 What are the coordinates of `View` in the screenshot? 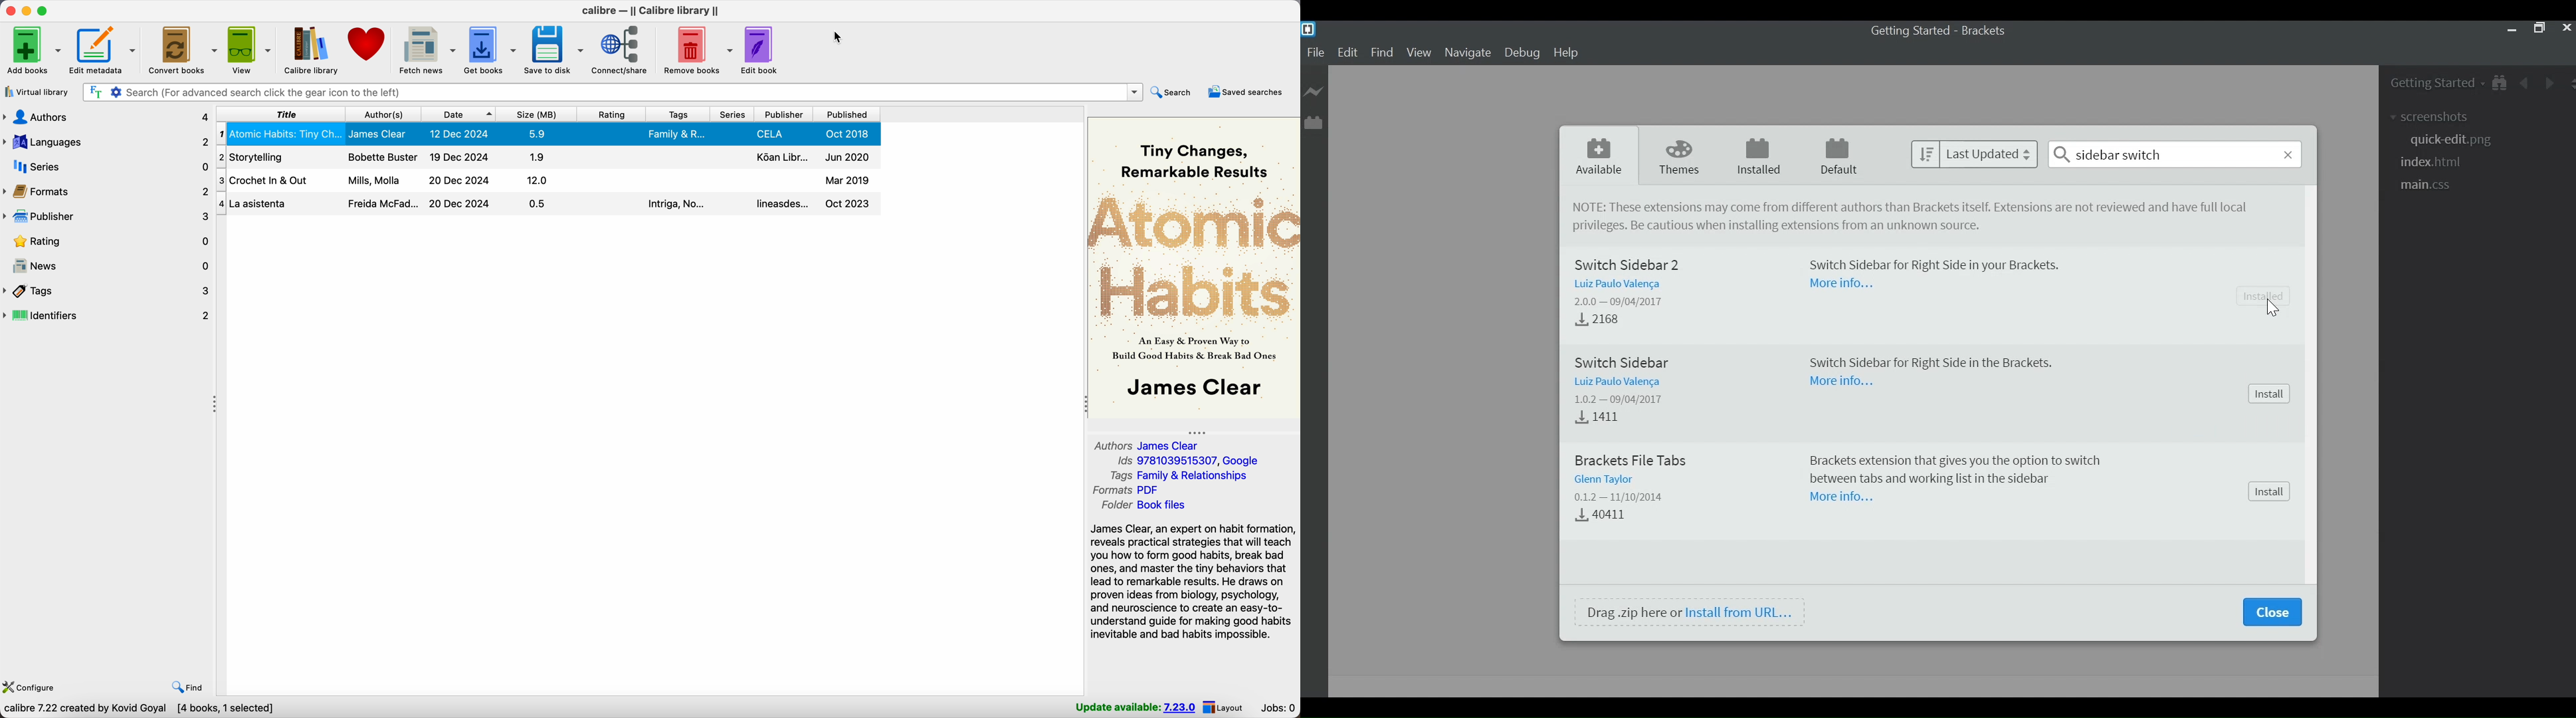 It's located at (1419, 53).